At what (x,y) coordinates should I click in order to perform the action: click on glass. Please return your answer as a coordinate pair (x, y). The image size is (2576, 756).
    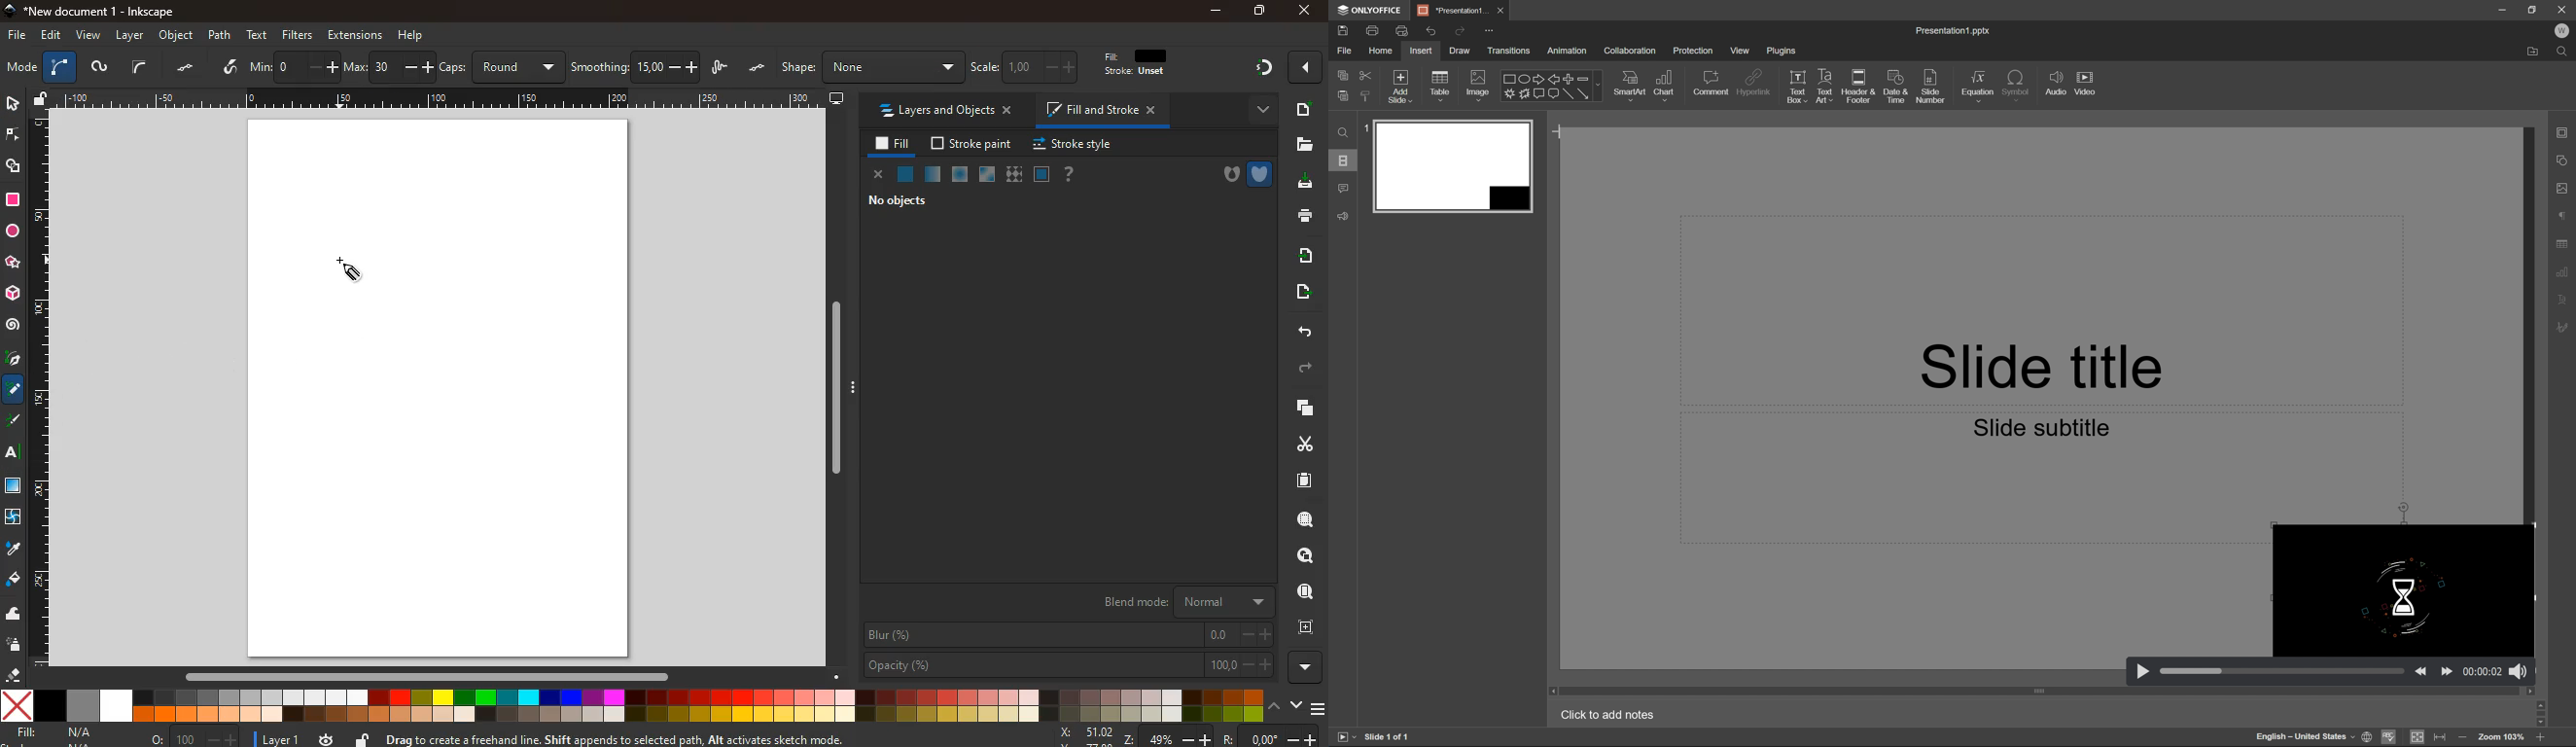
    Looking at the image, I should click on (989, 175).